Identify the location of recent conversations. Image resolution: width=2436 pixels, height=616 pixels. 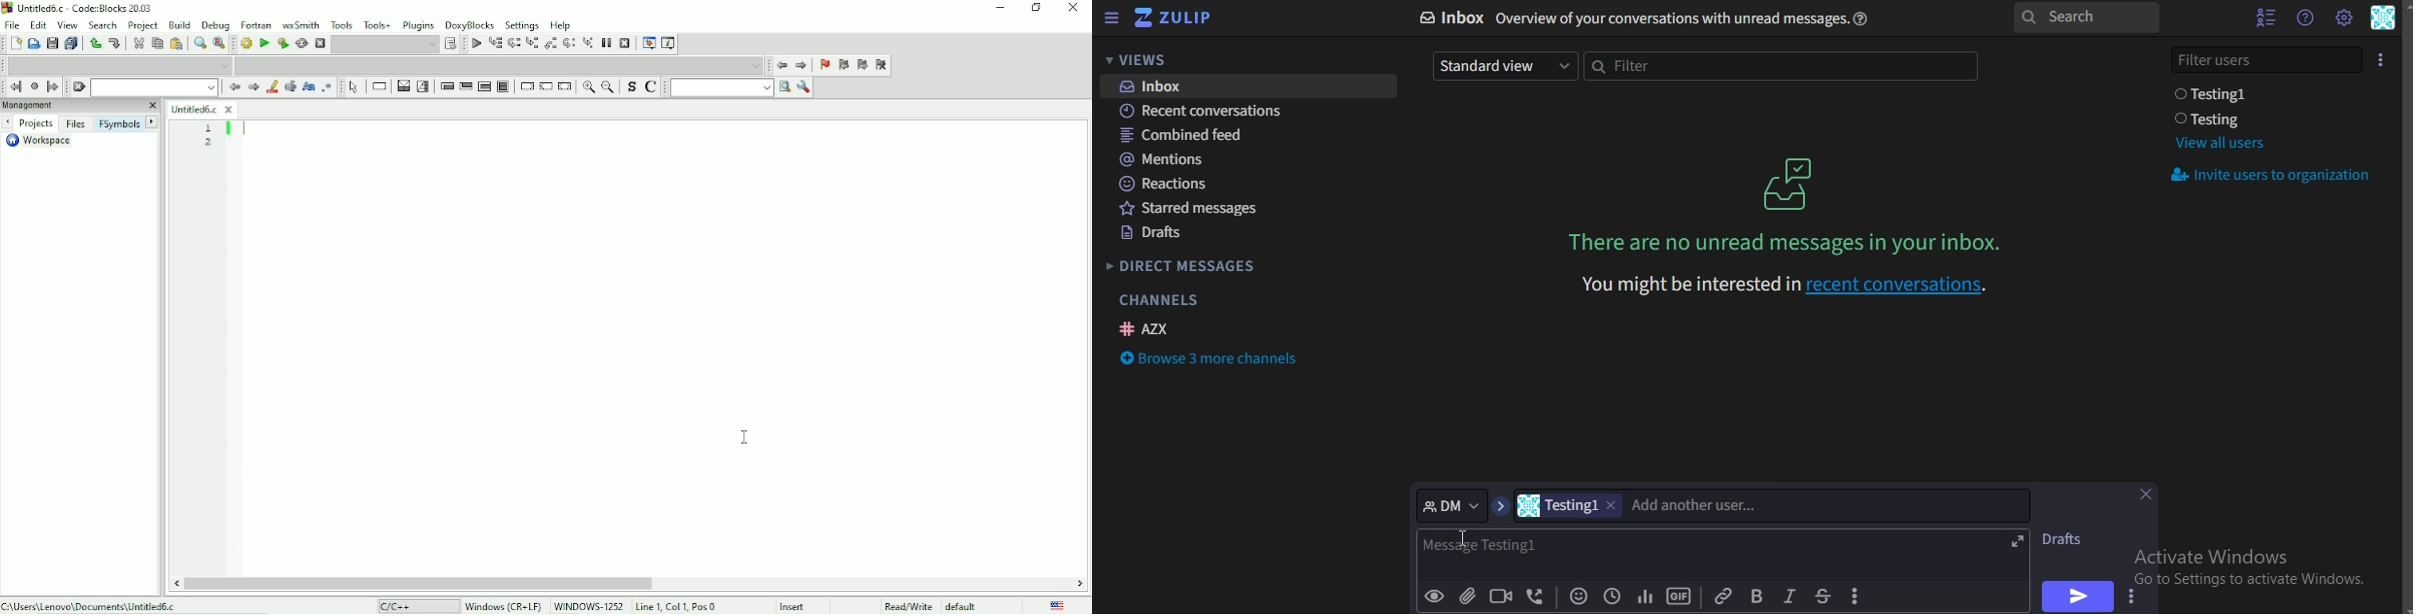
(1213, 113).